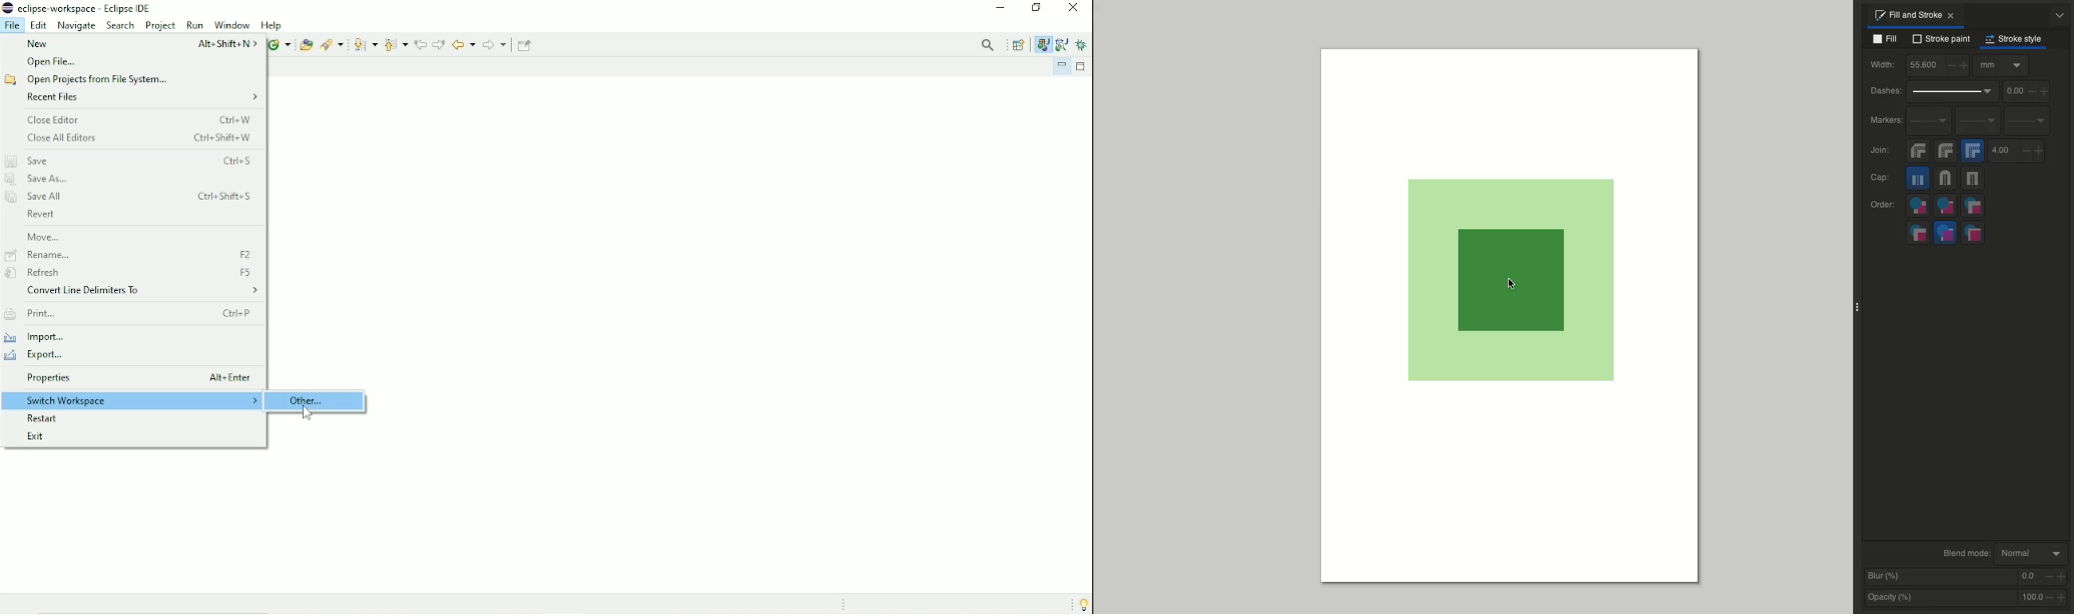 The height and width of the screenshot is (616, 2100). I want to click on Back, so click(463, 43).